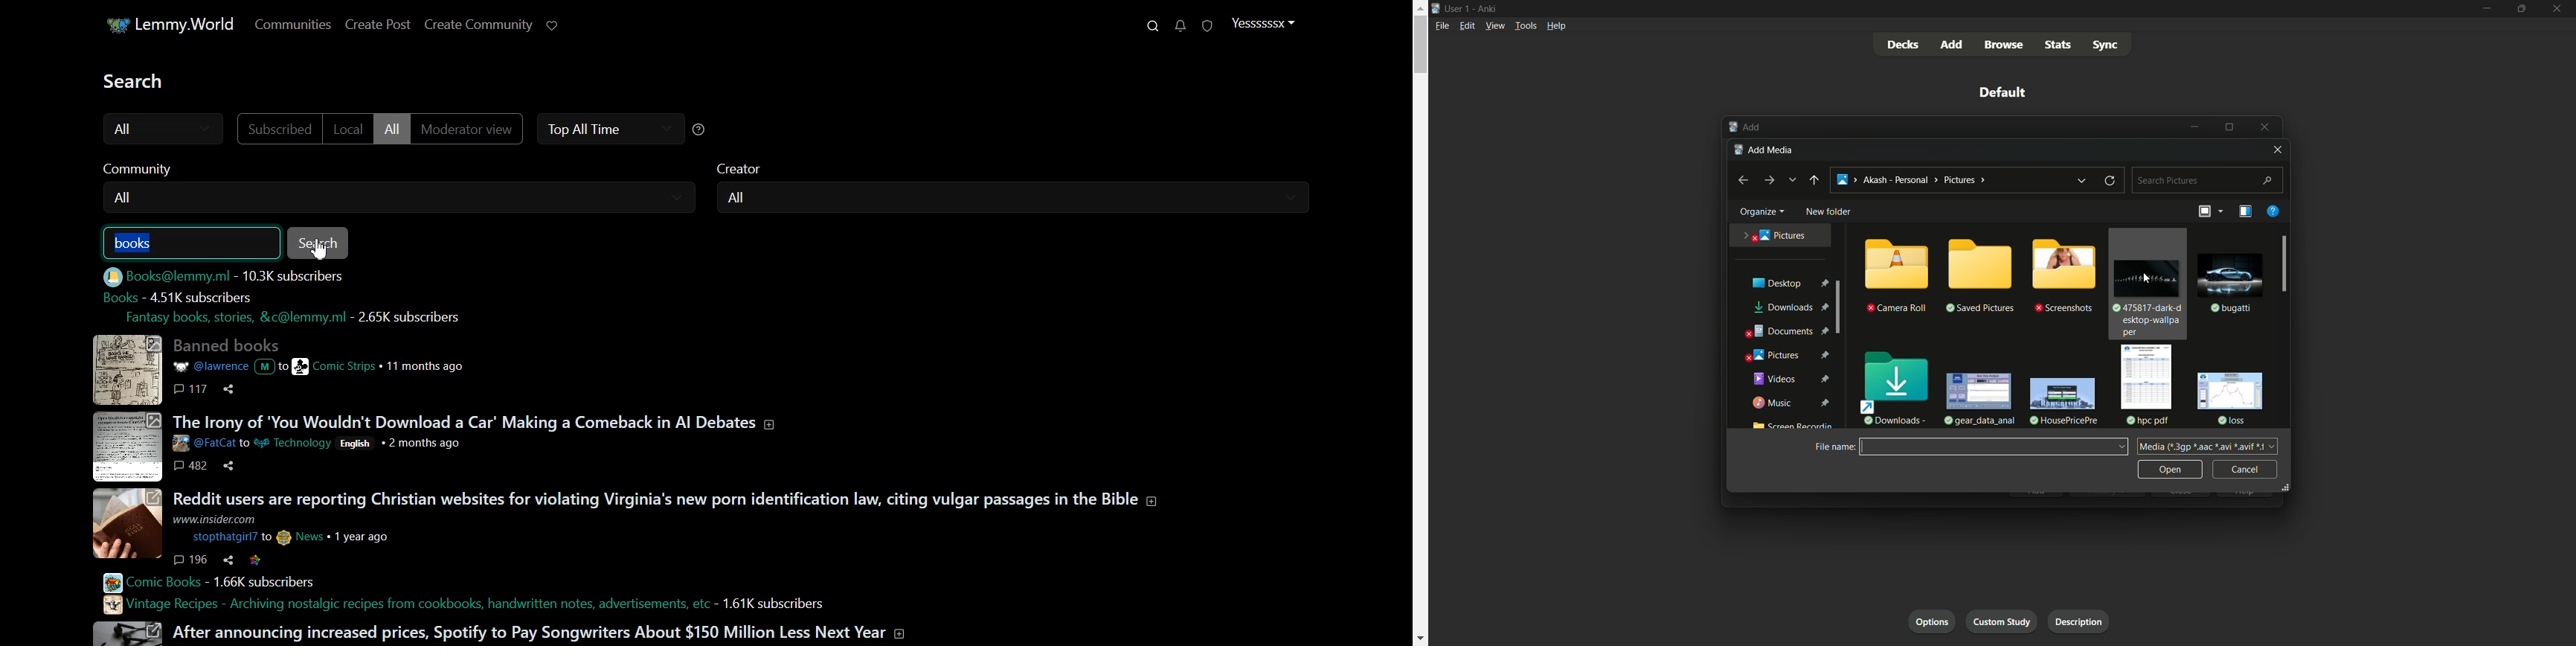 The width and height of the screenshot is (2576, 672). What do you see at coordinates (1268, 22) in the screenshot?
I see `Profile` at bounding box center [1268, 22].